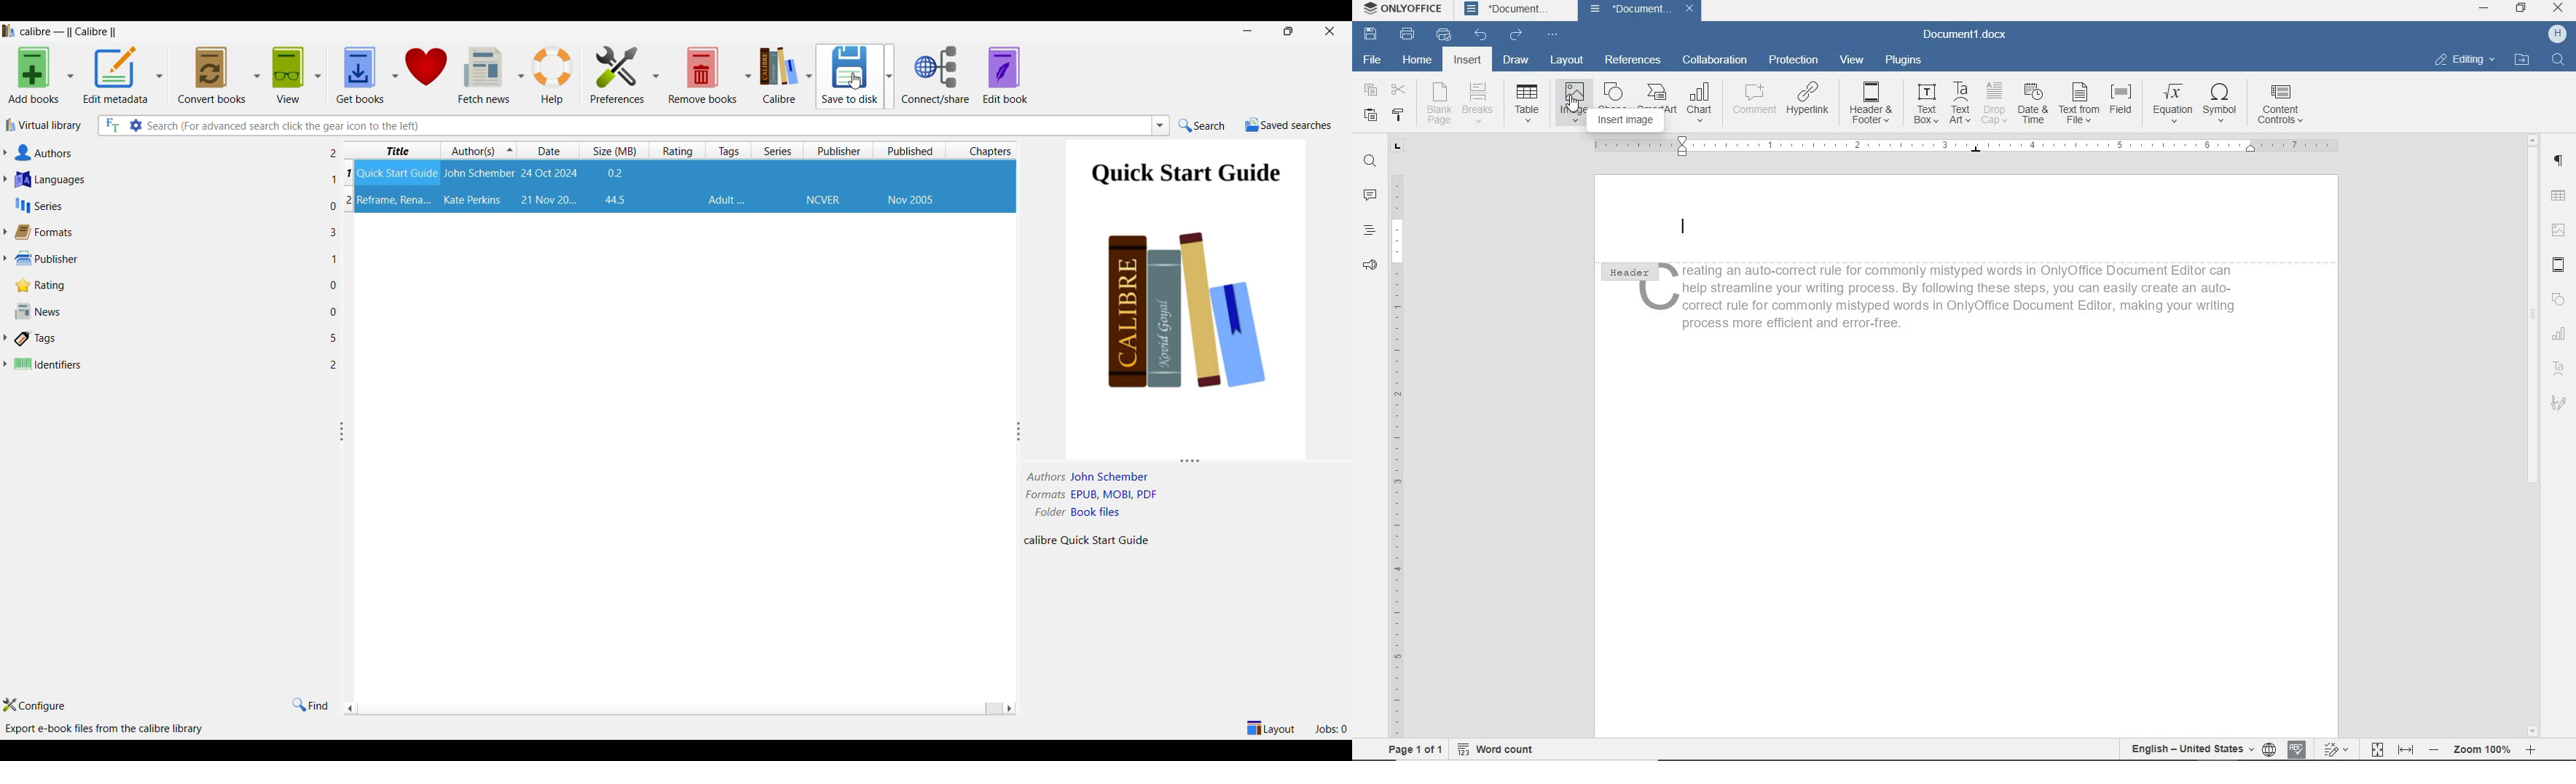 The width and height of the screenshot is (2576, 784). What do you see at coordinates (490, 75) in the screenshot?
I see `Fetch news options` at bounding box center [490, 75].